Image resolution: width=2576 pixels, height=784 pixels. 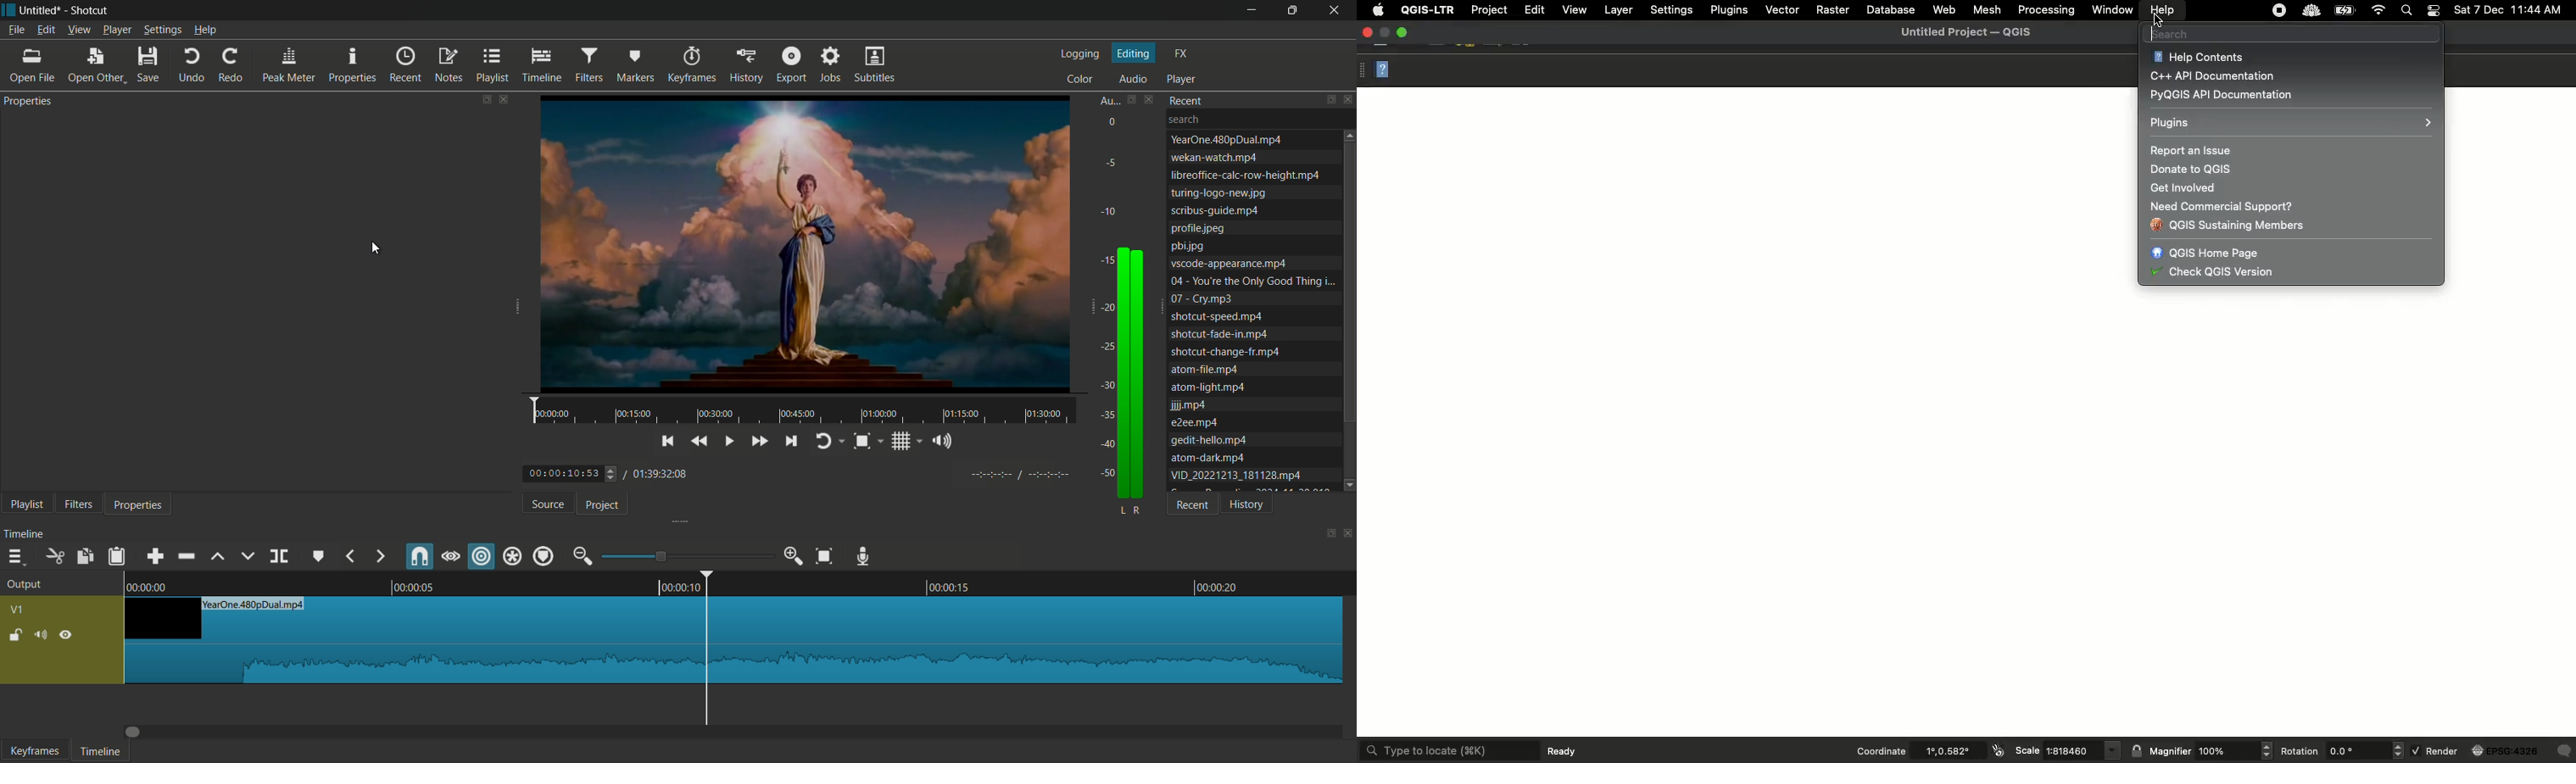 I want to click on PyQGIS, so click(x=2223, y=95).